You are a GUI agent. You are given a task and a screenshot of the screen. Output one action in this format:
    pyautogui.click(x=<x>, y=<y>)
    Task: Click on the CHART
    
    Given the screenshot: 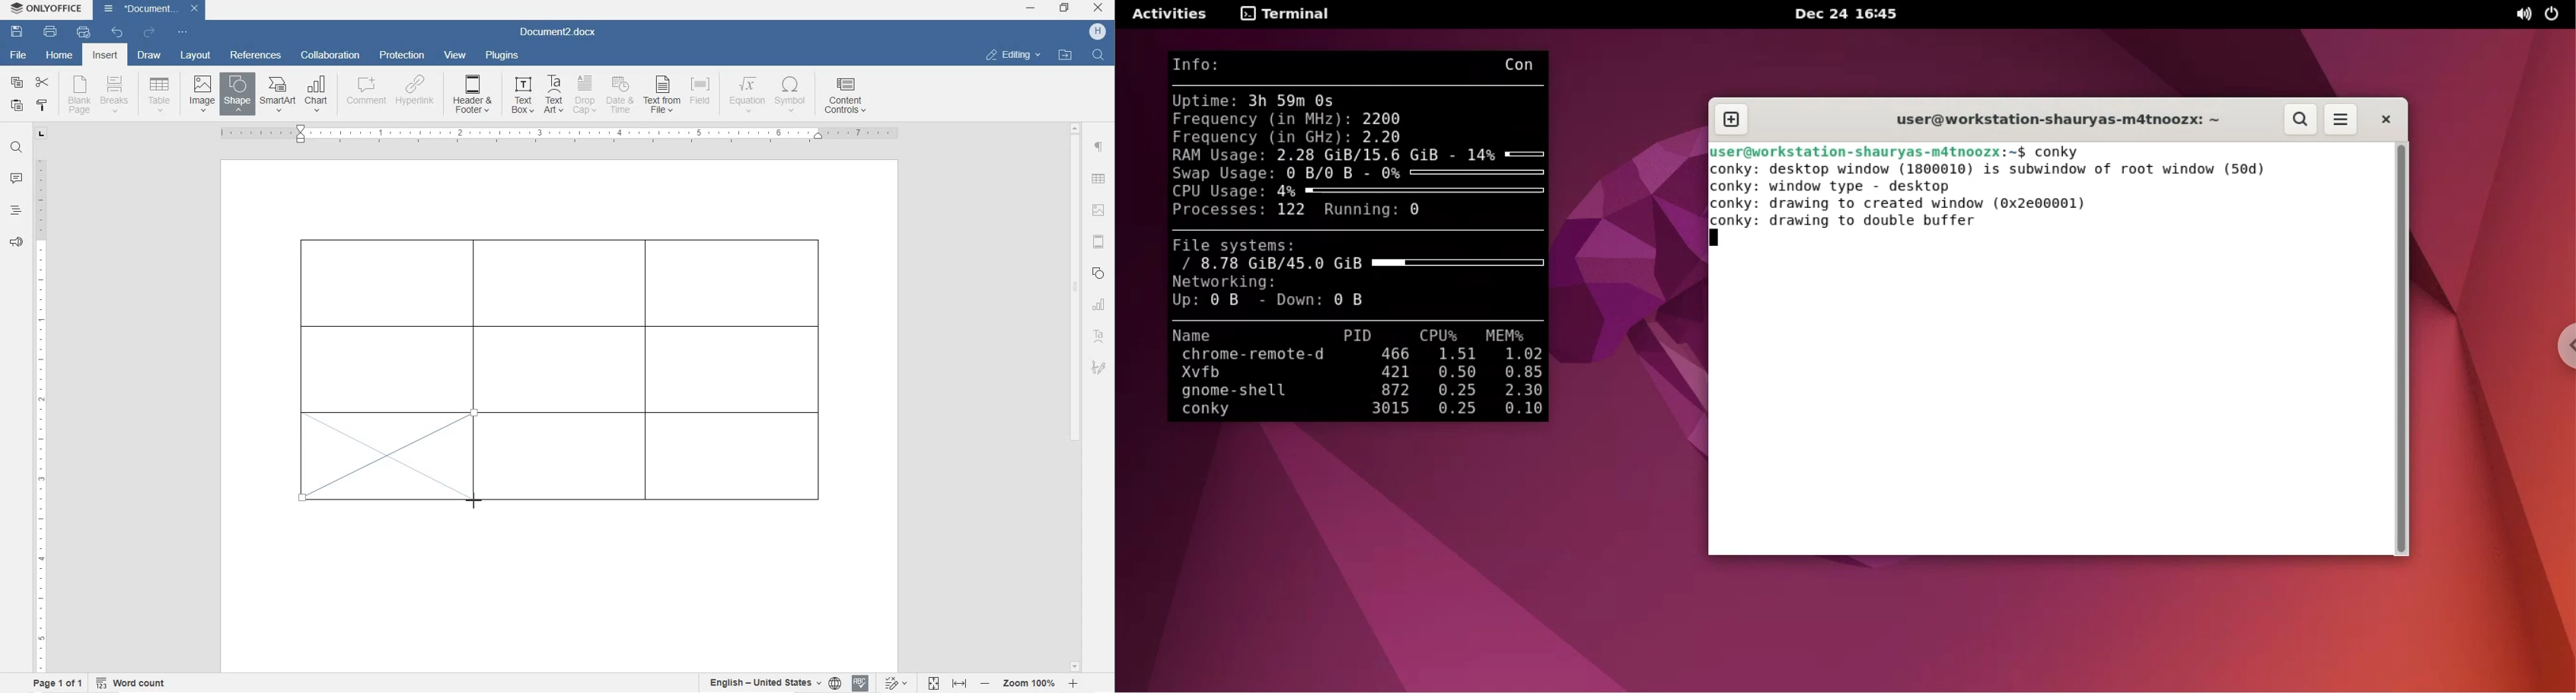 What is the action you would take?
    pyautogui.click(x=317, y=93)
    